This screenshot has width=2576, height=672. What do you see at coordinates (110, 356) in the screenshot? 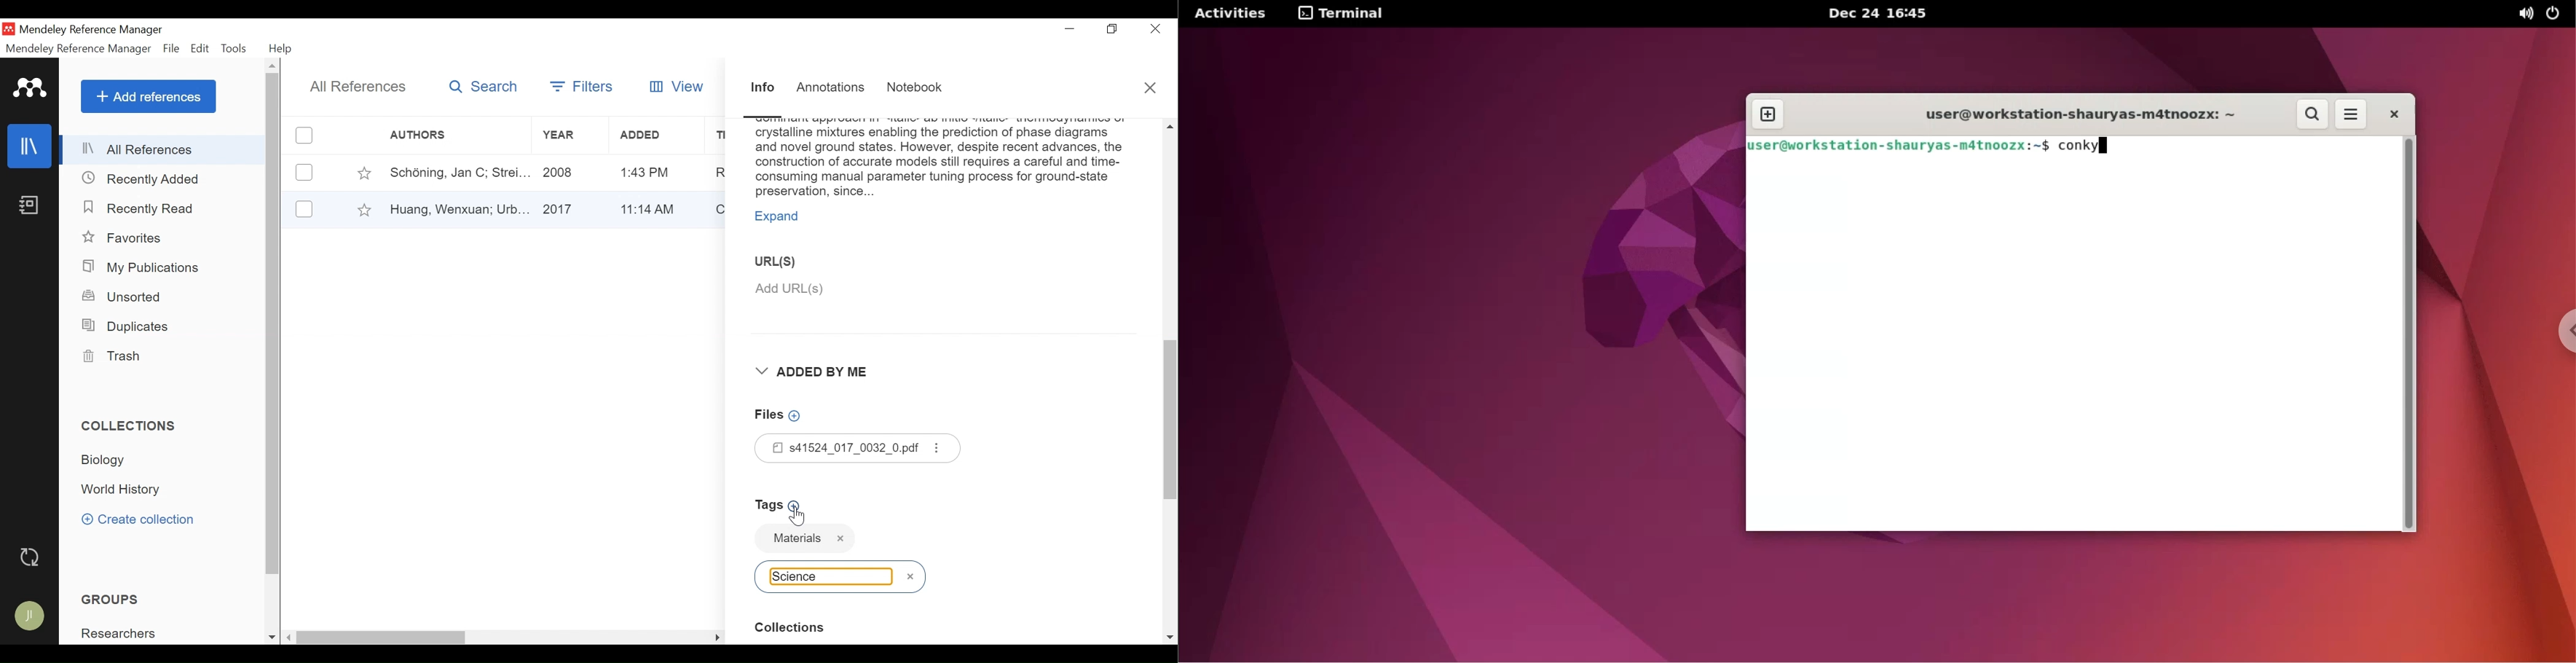
I see `Trash` at bounding box center [110, 356].